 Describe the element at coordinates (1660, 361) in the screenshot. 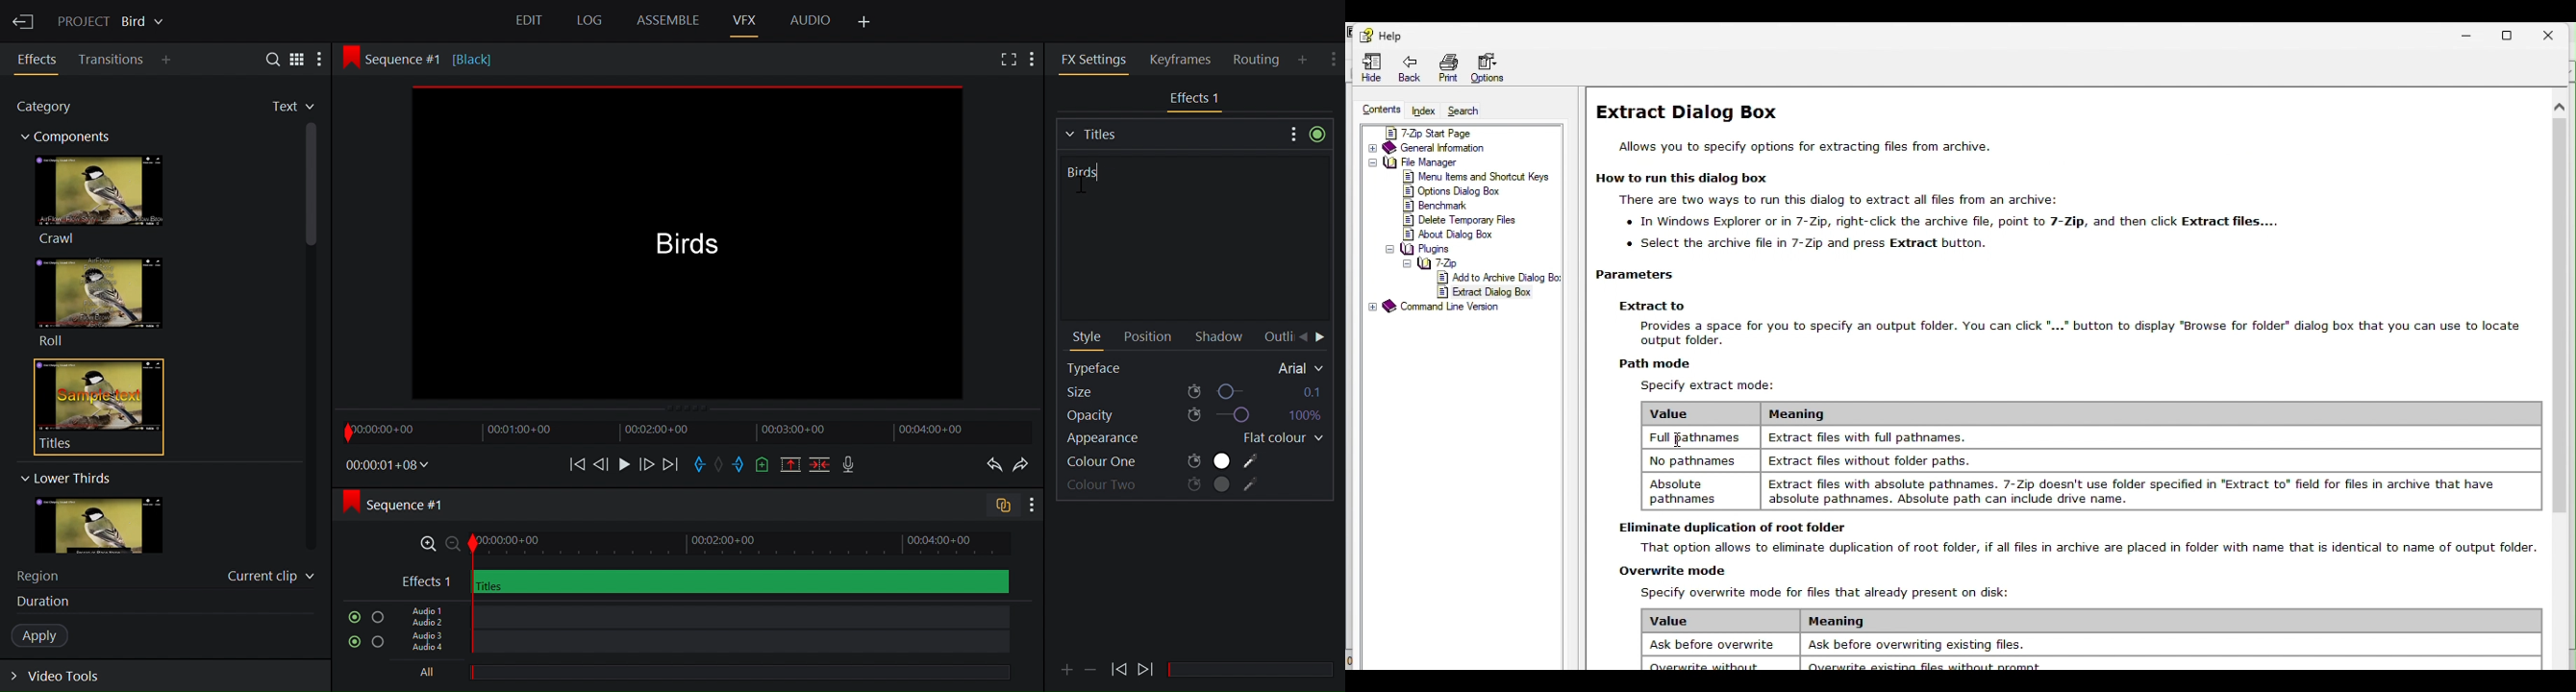

I see `path` at that location.